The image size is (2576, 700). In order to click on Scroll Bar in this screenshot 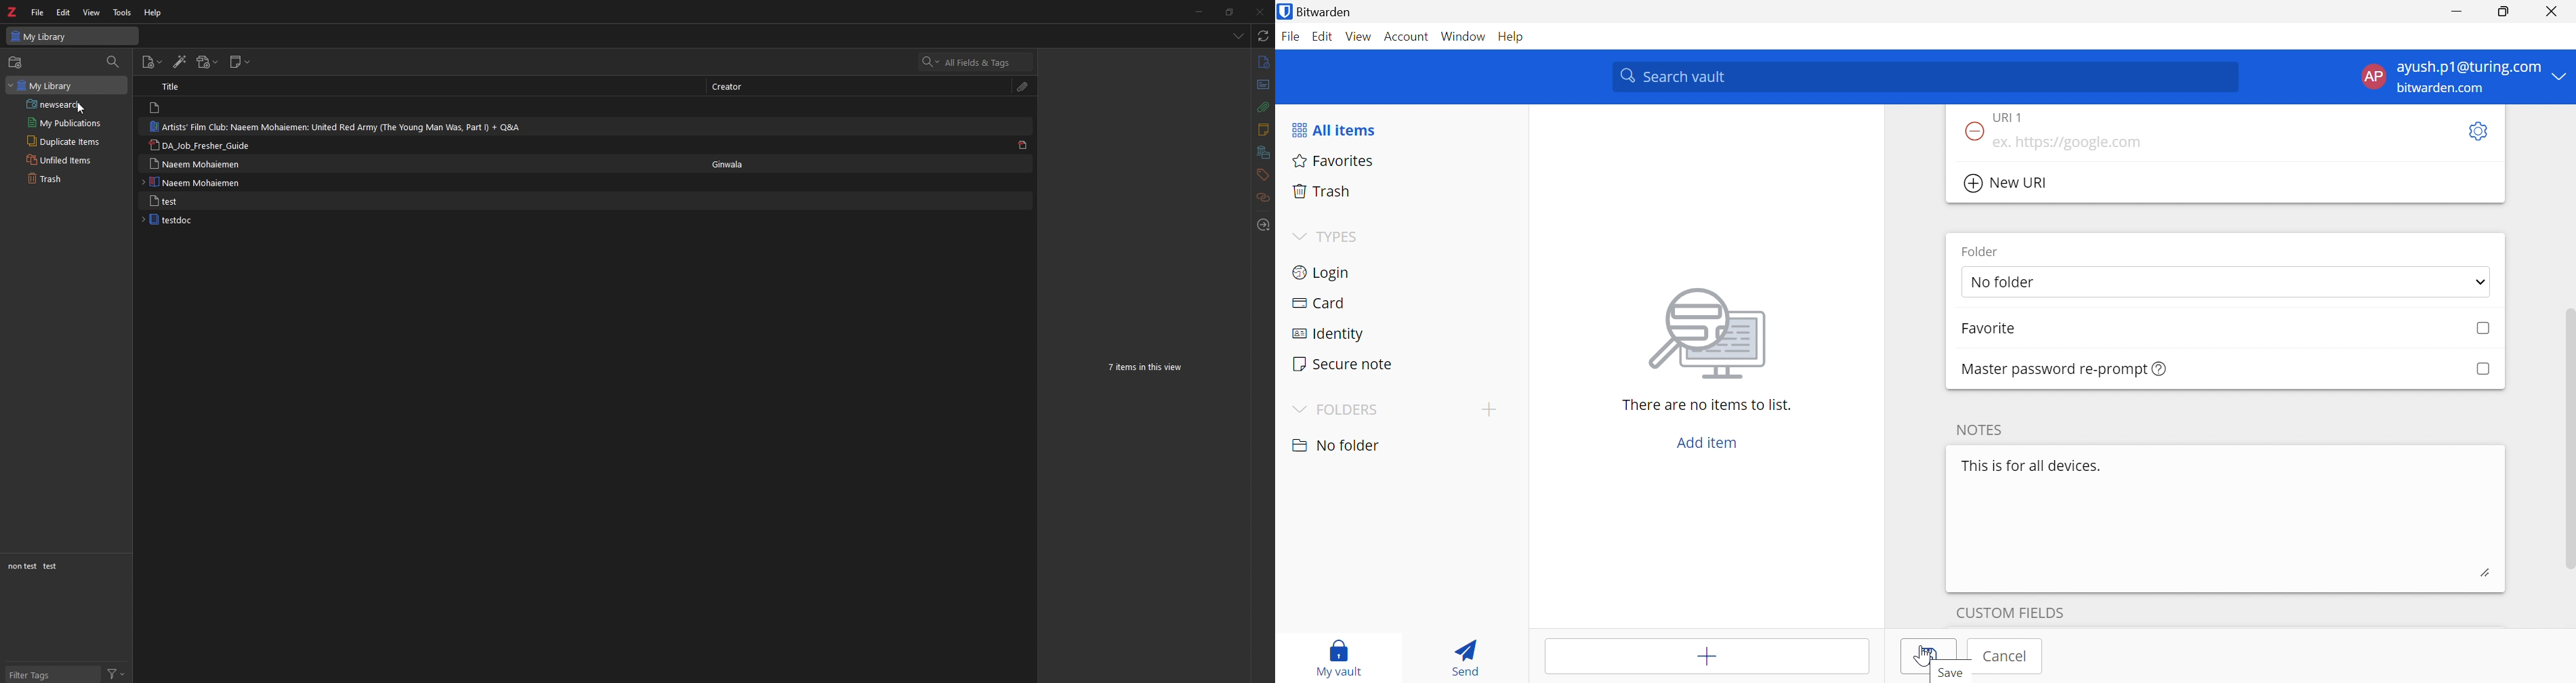, I will do `click(2568, 440)`.